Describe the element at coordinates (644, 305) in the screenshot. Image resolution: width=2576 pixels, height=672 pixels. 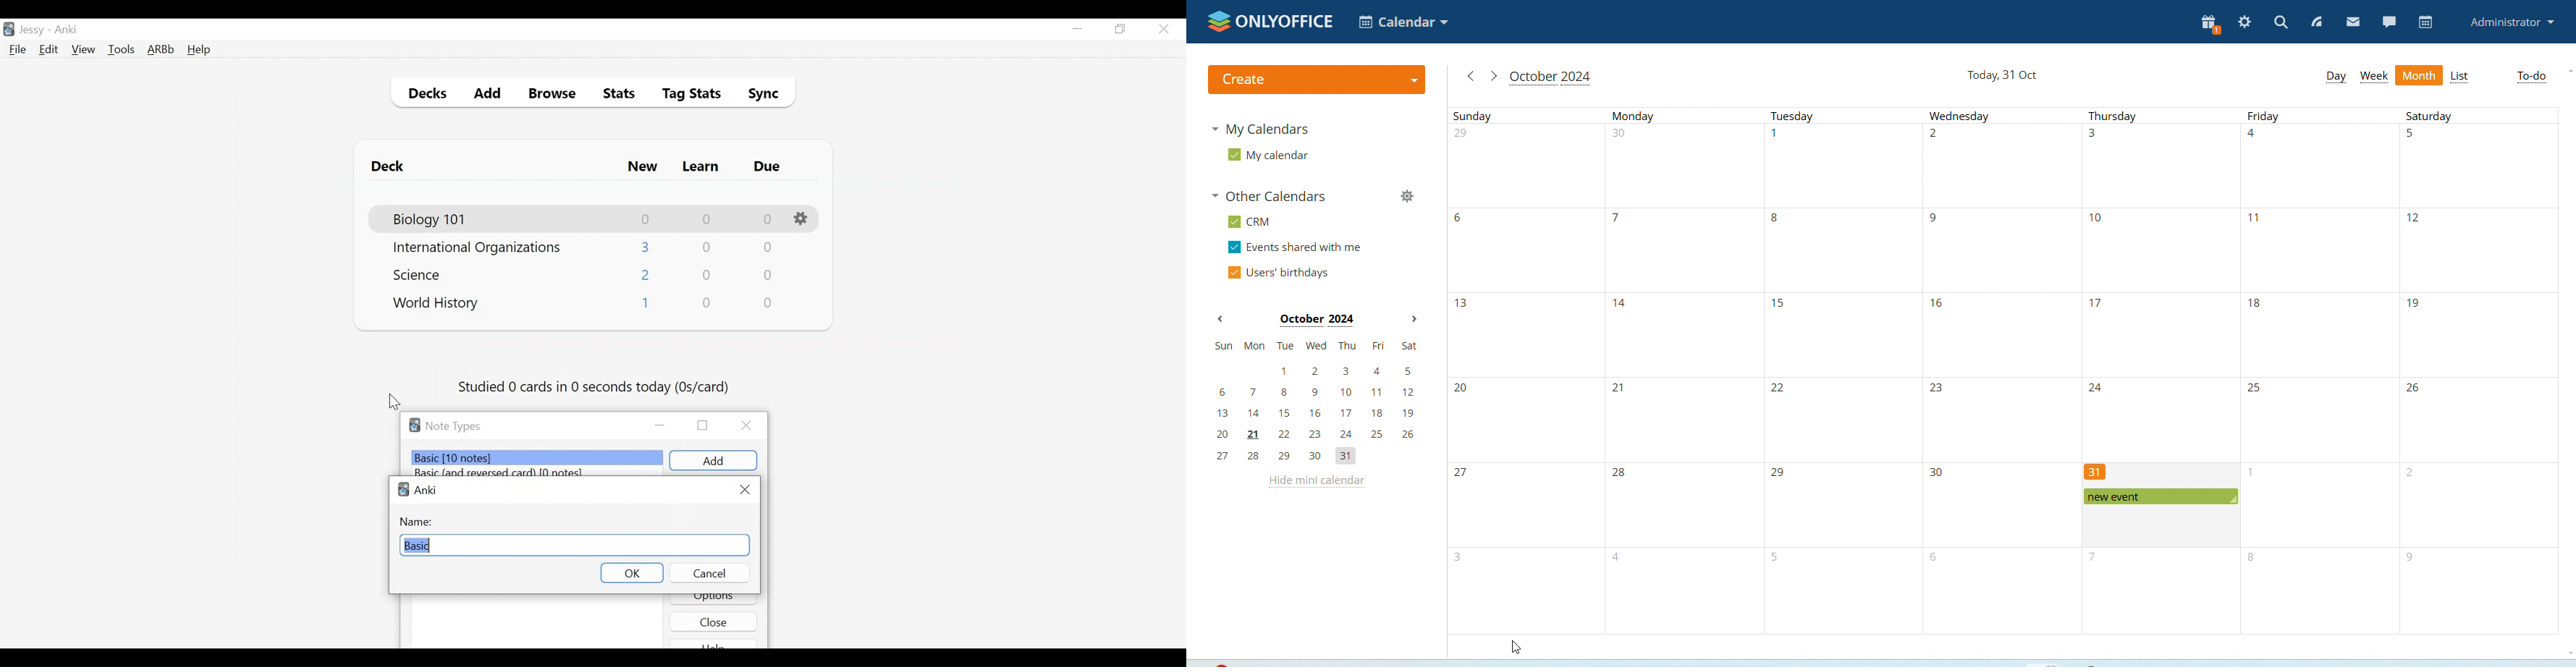
I see `New Card Count` at that location.